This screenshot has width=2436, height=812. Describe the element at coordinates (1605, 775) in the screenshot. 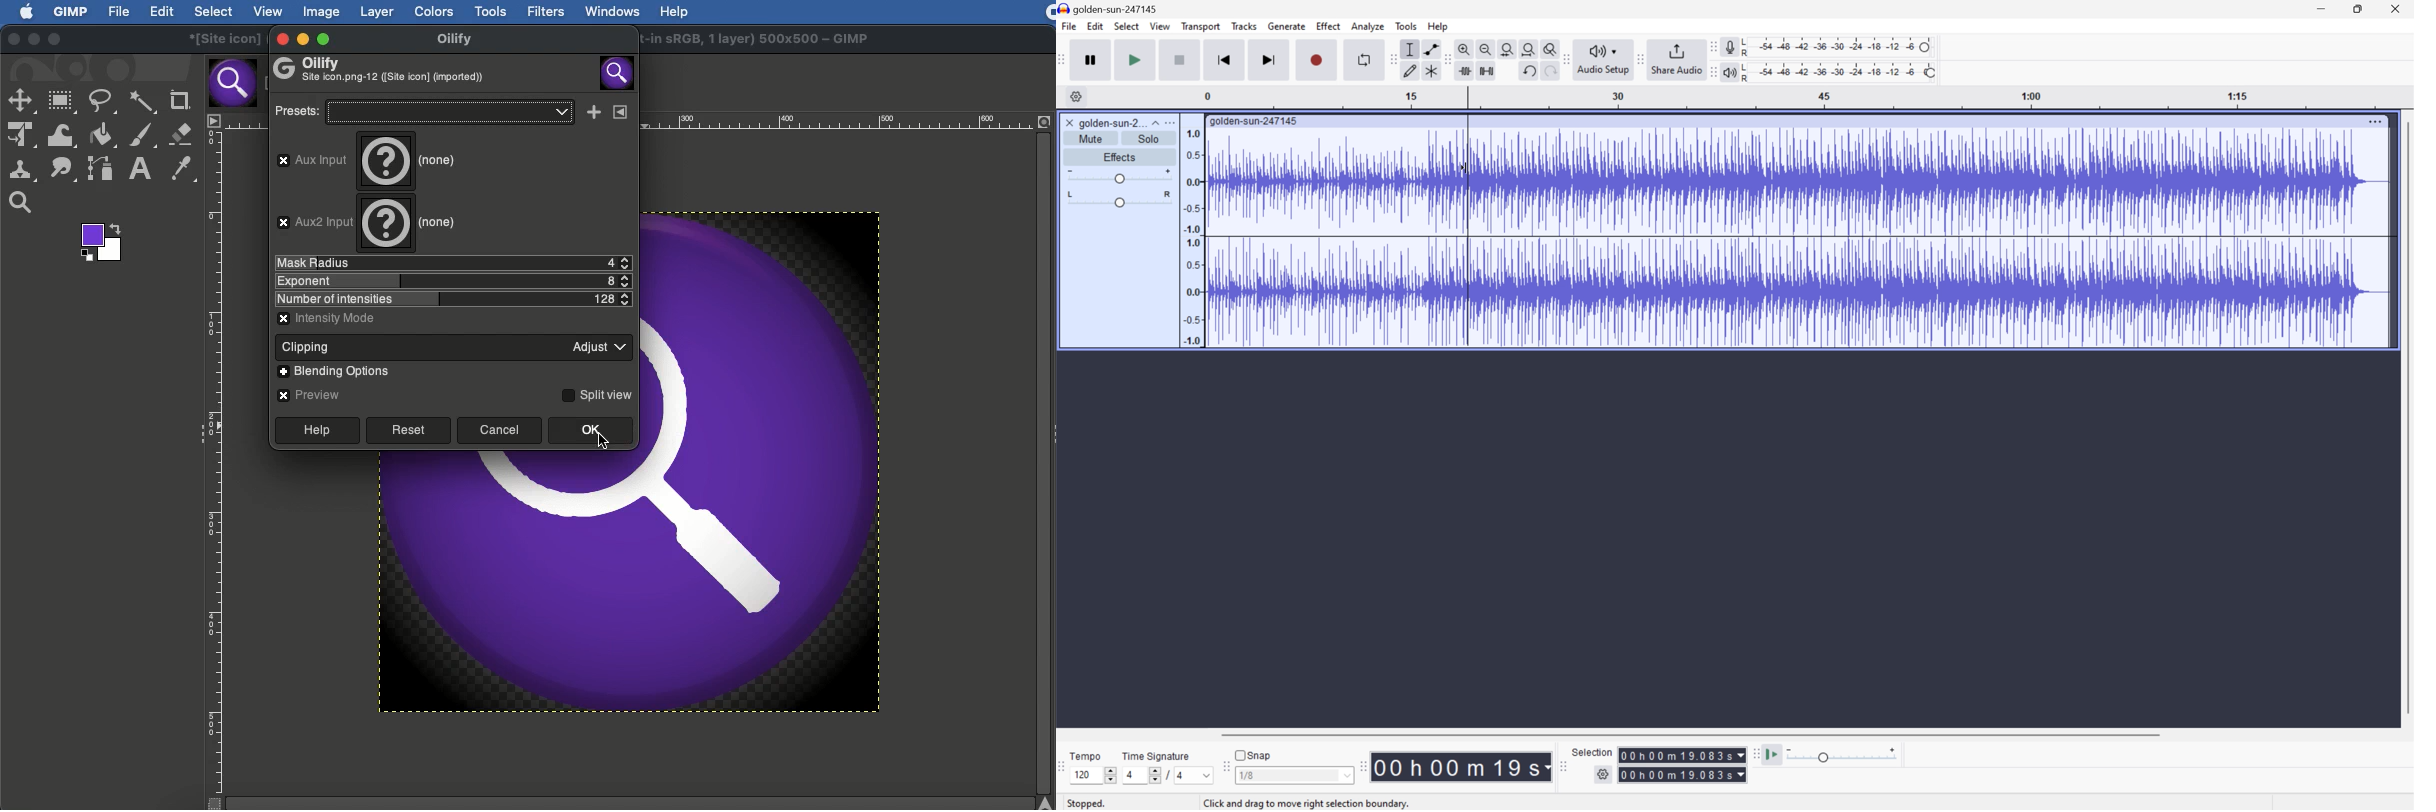

I see `Settings` at that location.